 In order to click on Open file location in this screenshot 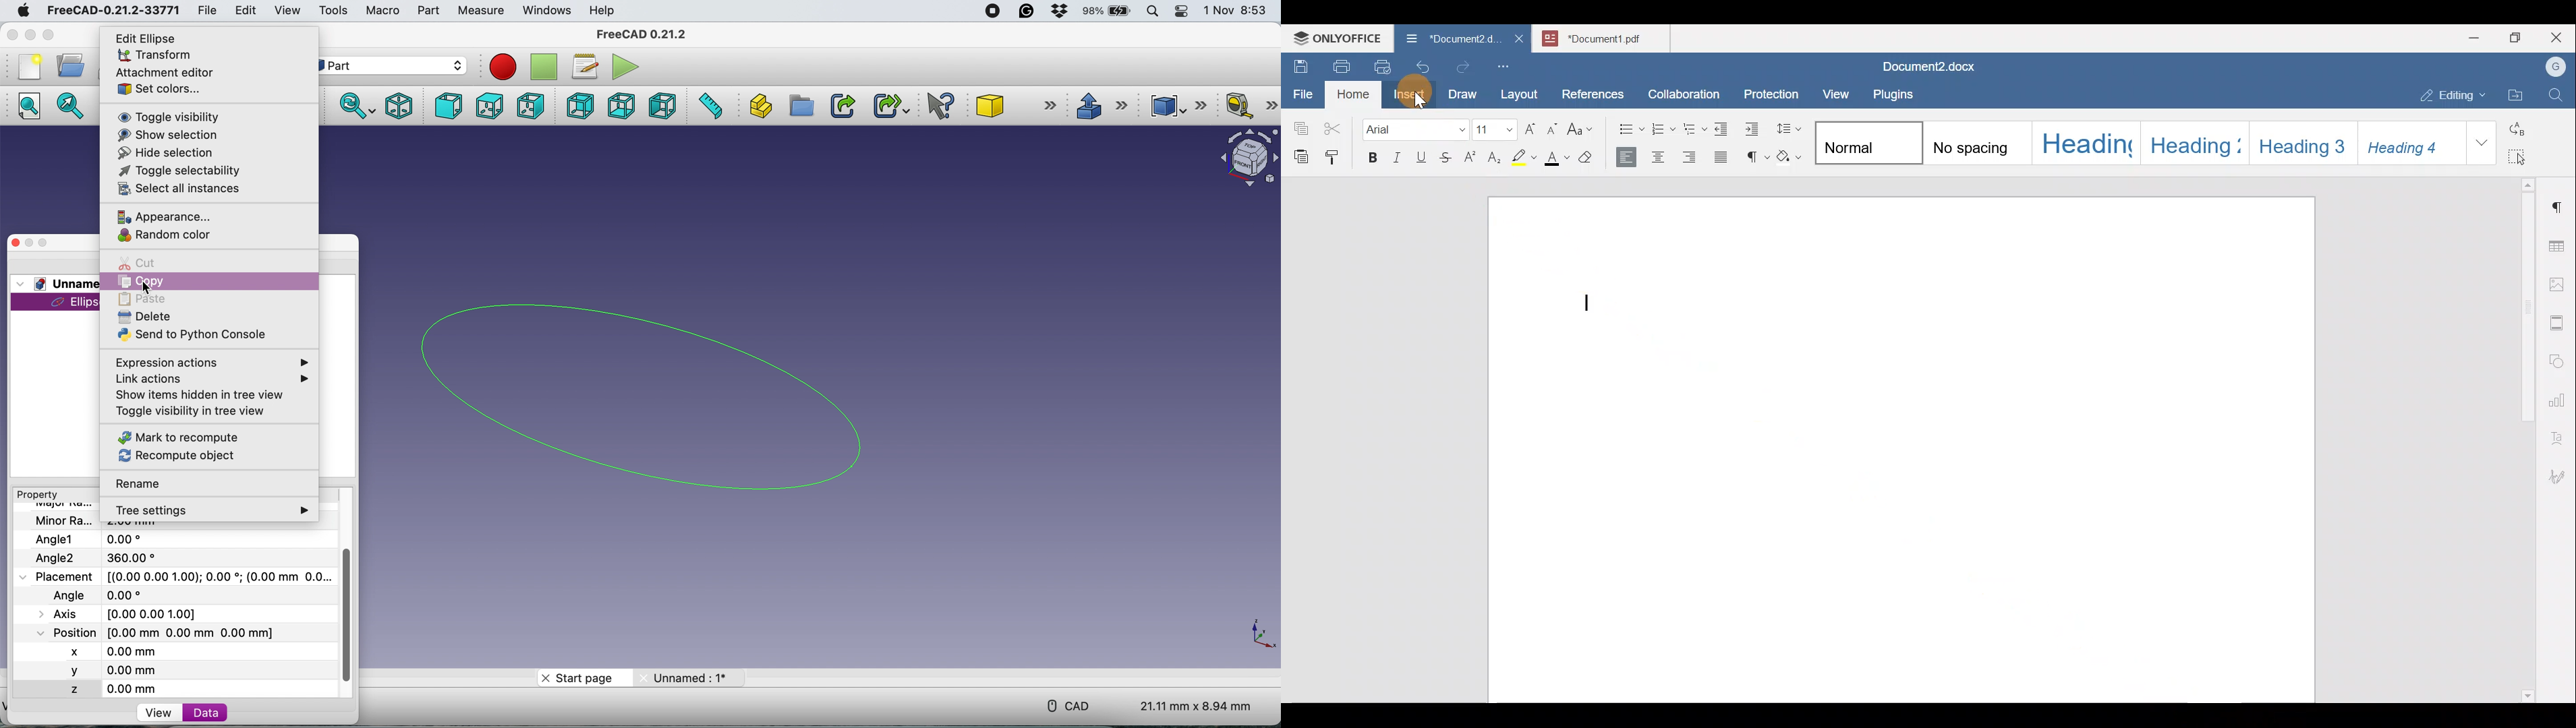, I will do `click(2519, 96)`.